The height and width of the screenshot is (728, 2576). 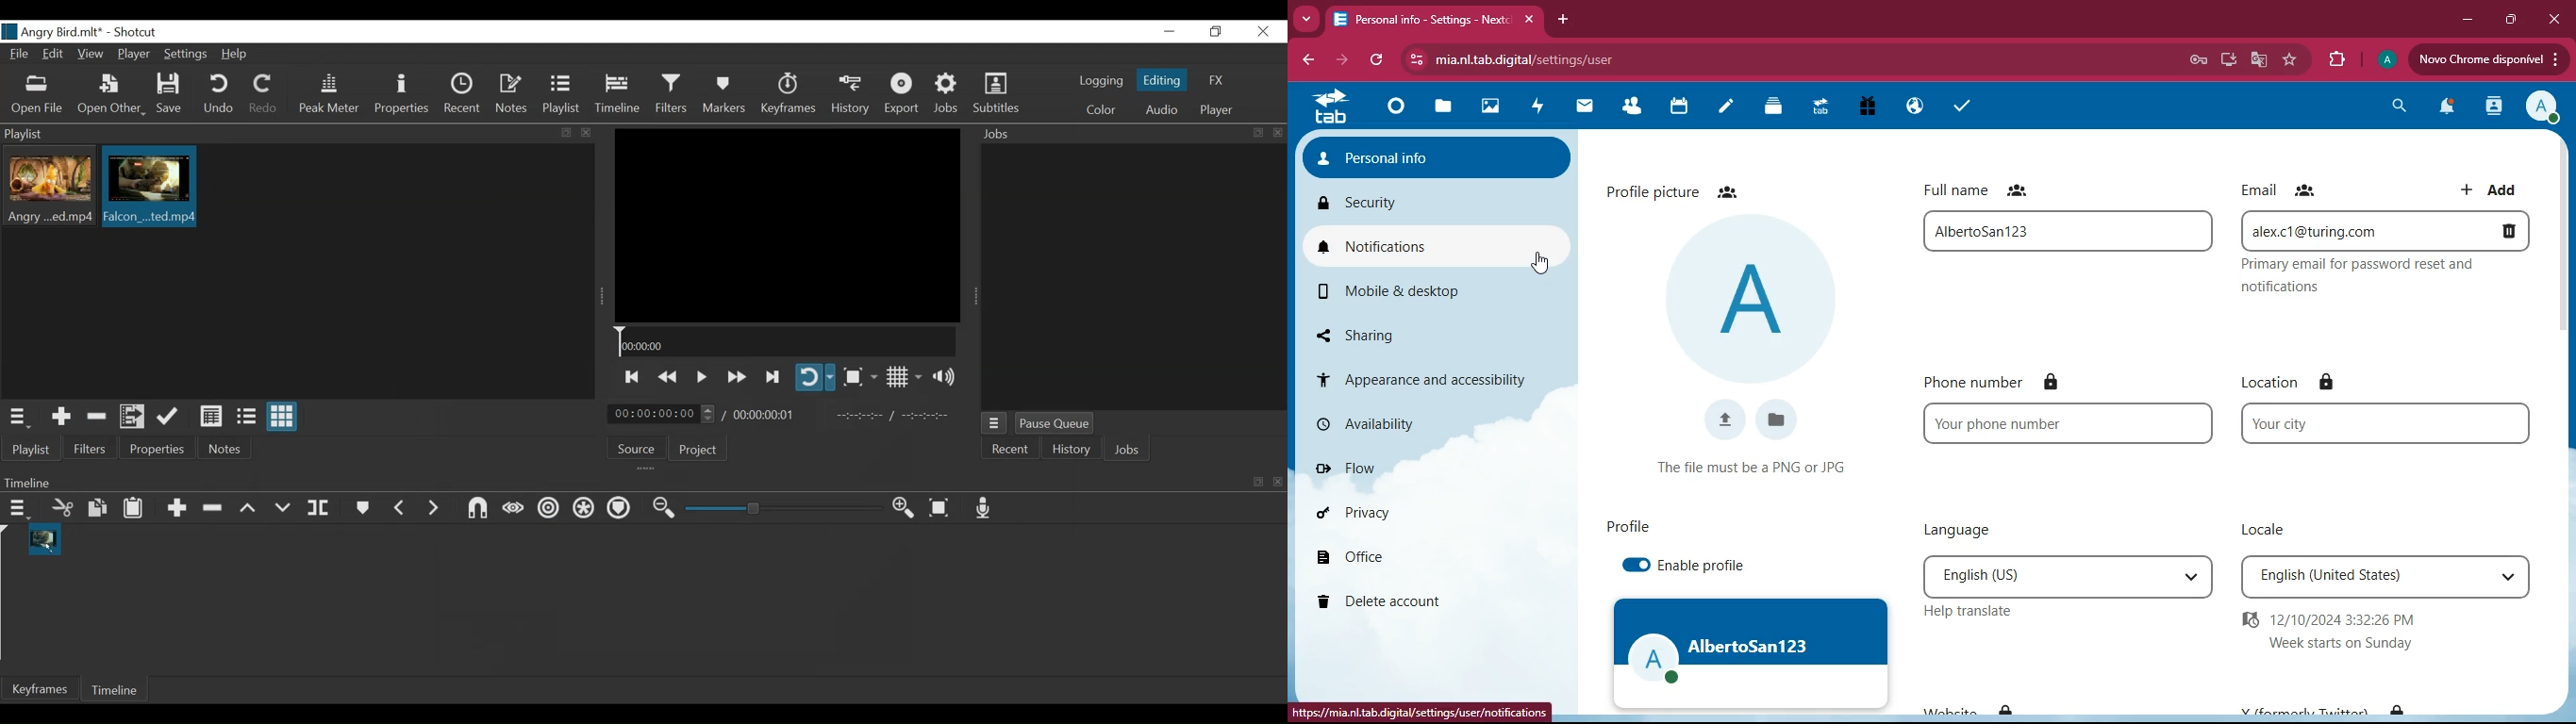 I want to click on minimize, so click(x=1169, y=32).